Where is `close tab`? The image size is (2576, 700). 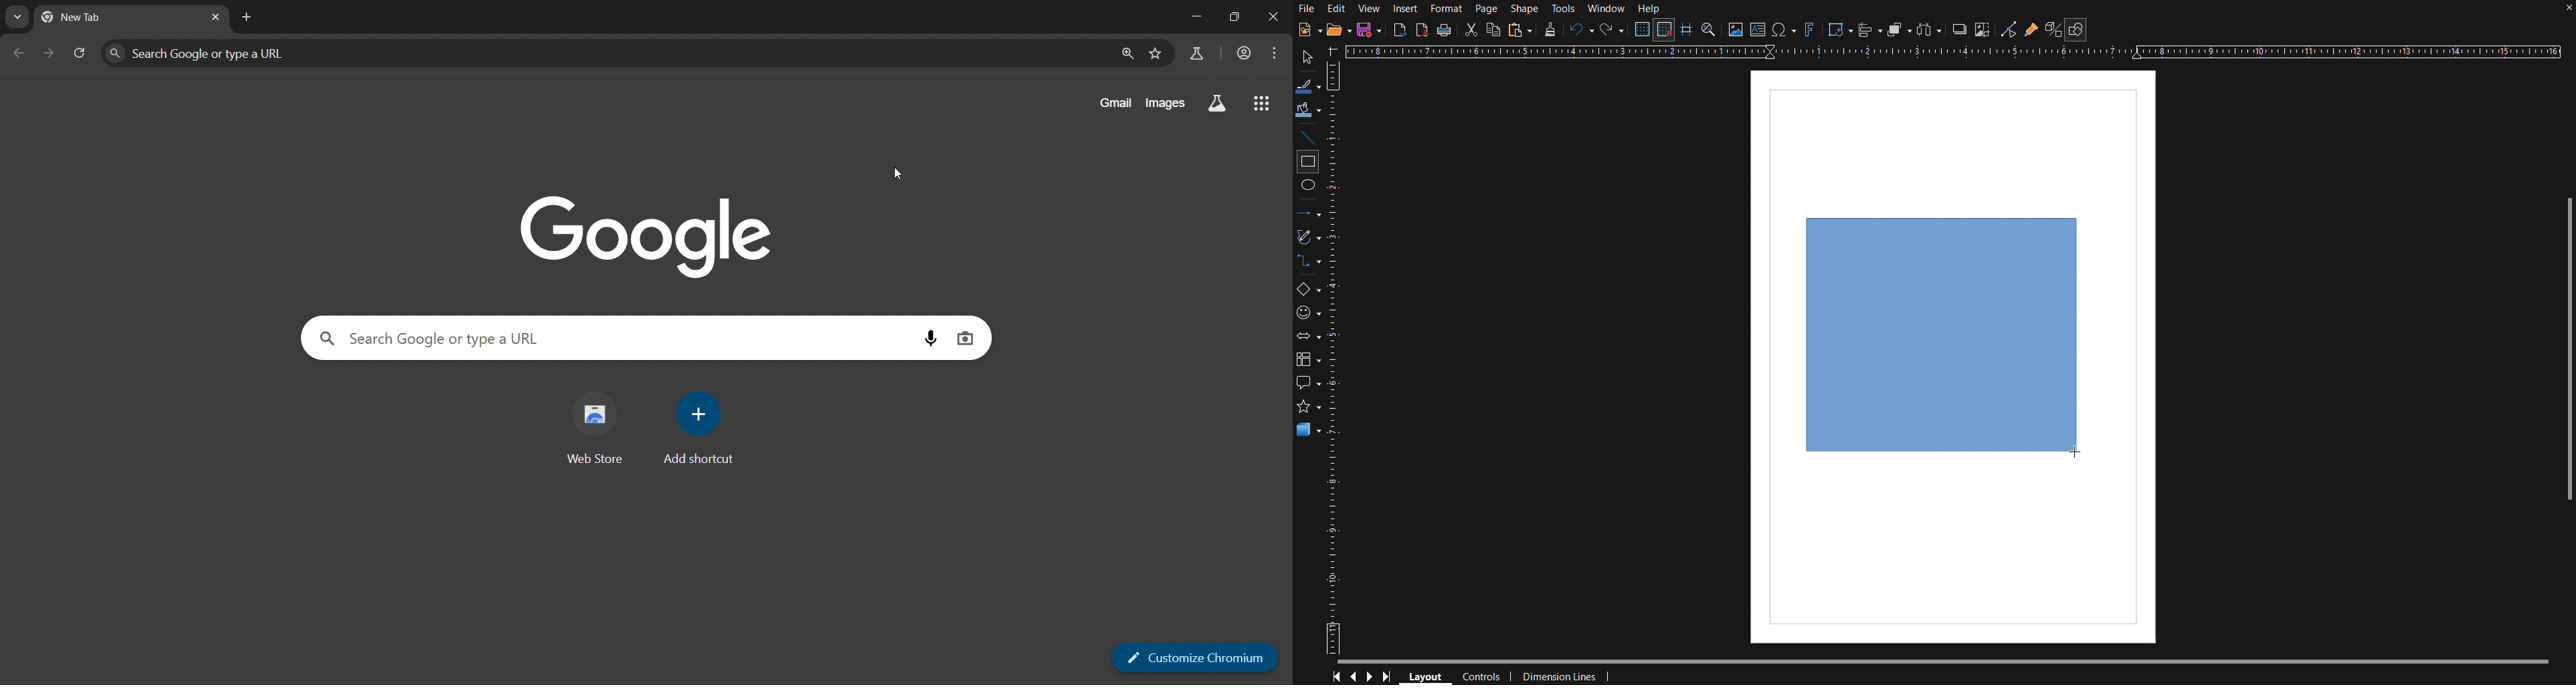
close tab is located at coordinates (215, 19).